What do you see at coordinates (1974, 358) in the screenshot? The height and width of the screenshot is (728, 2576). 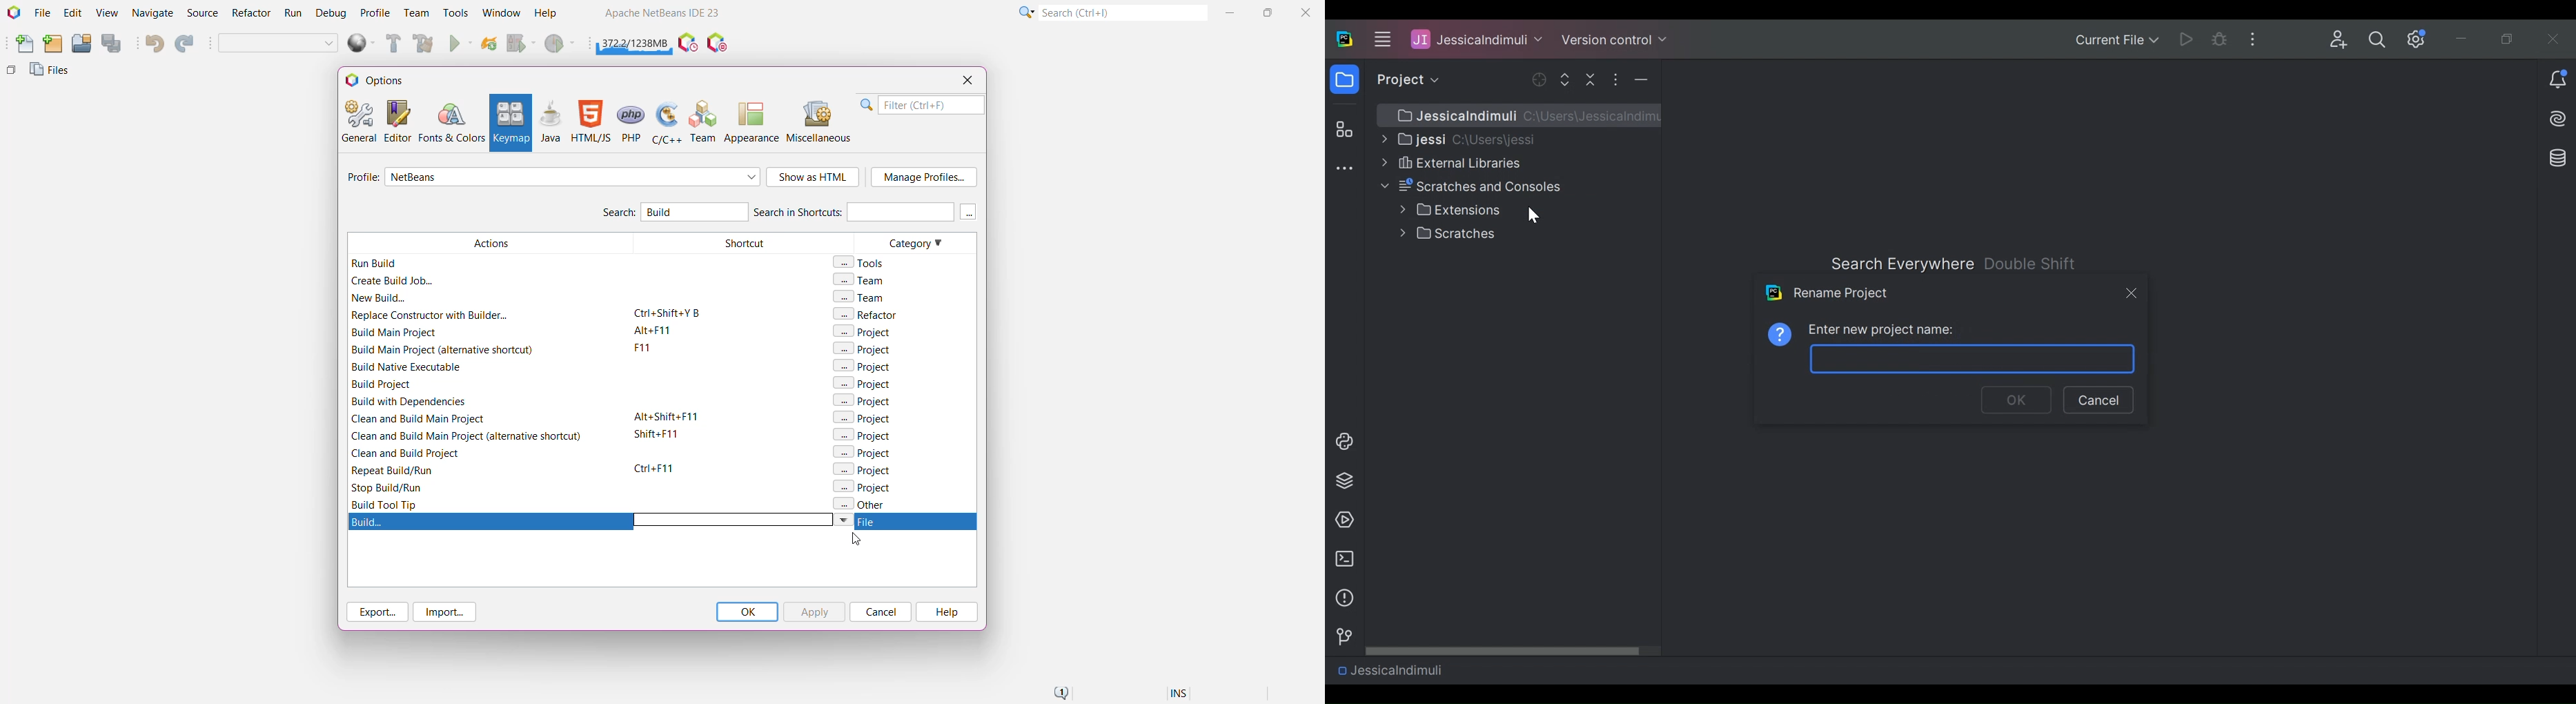 I see `Project name input` at bounding box center [1974, 358].